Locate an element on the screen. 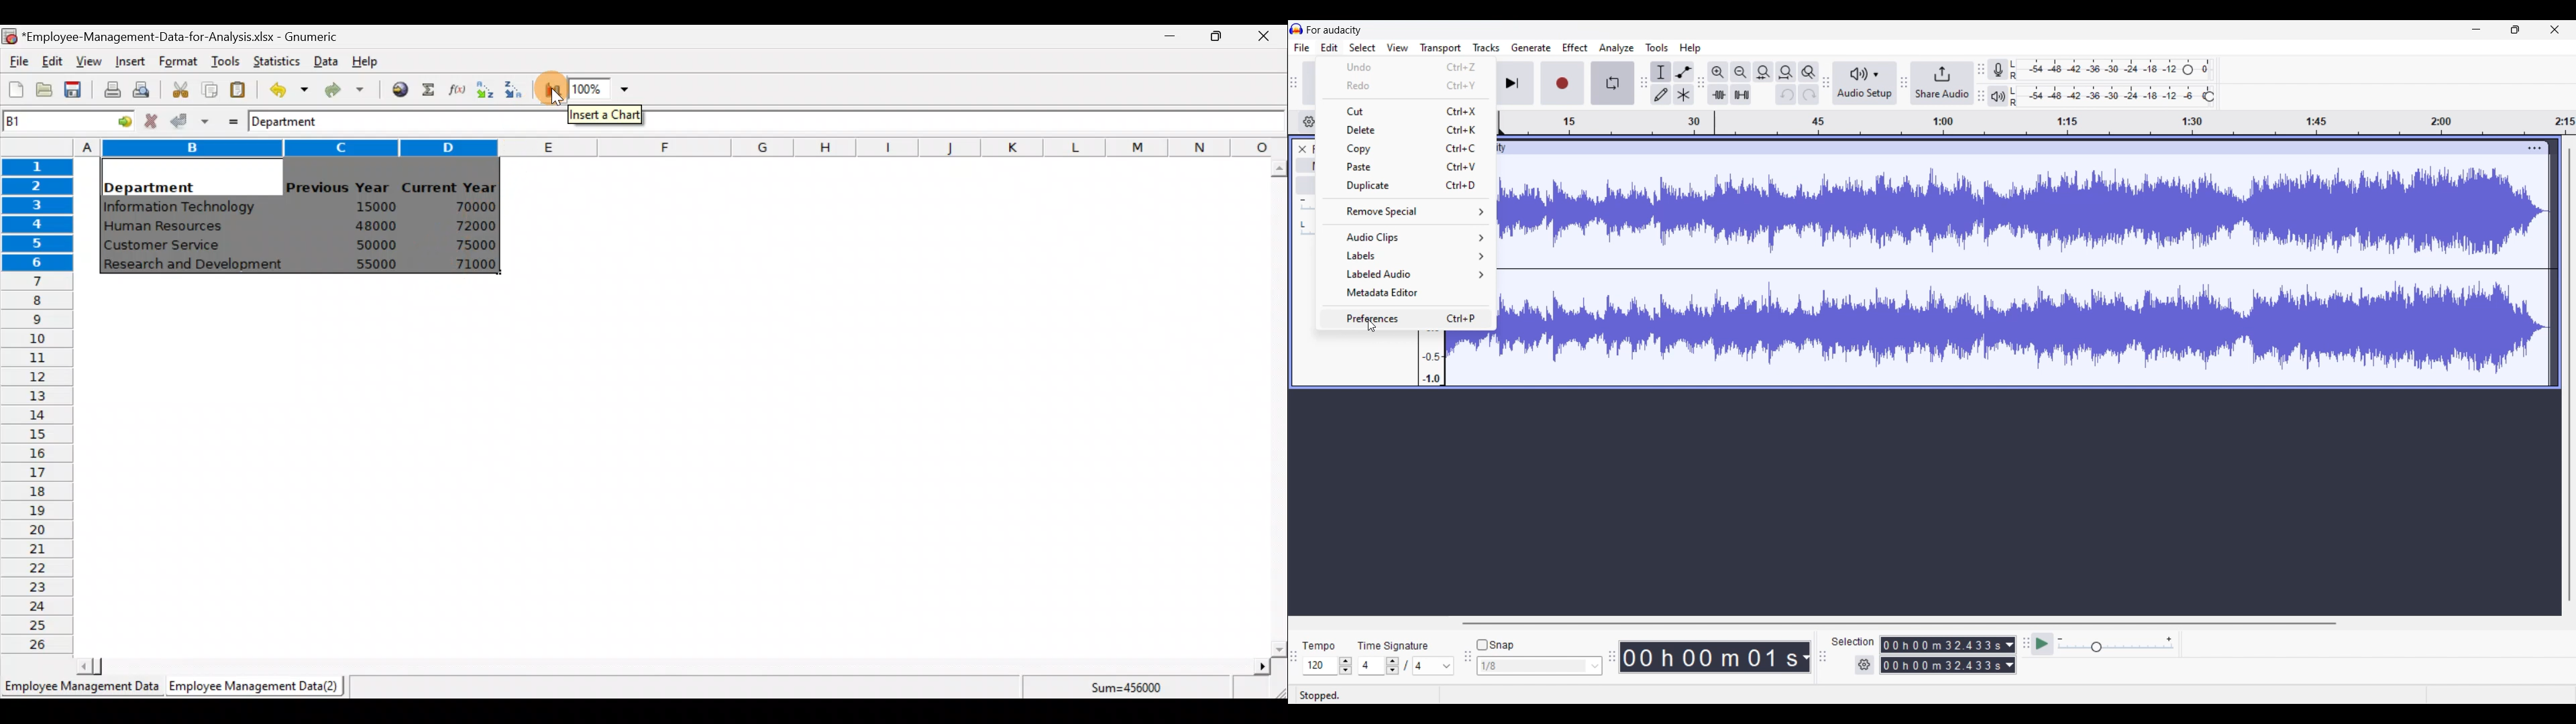 The width and height of the screenshot is (2576, 728). Horizontal scroll bar is located at coordinates (1898, 623).